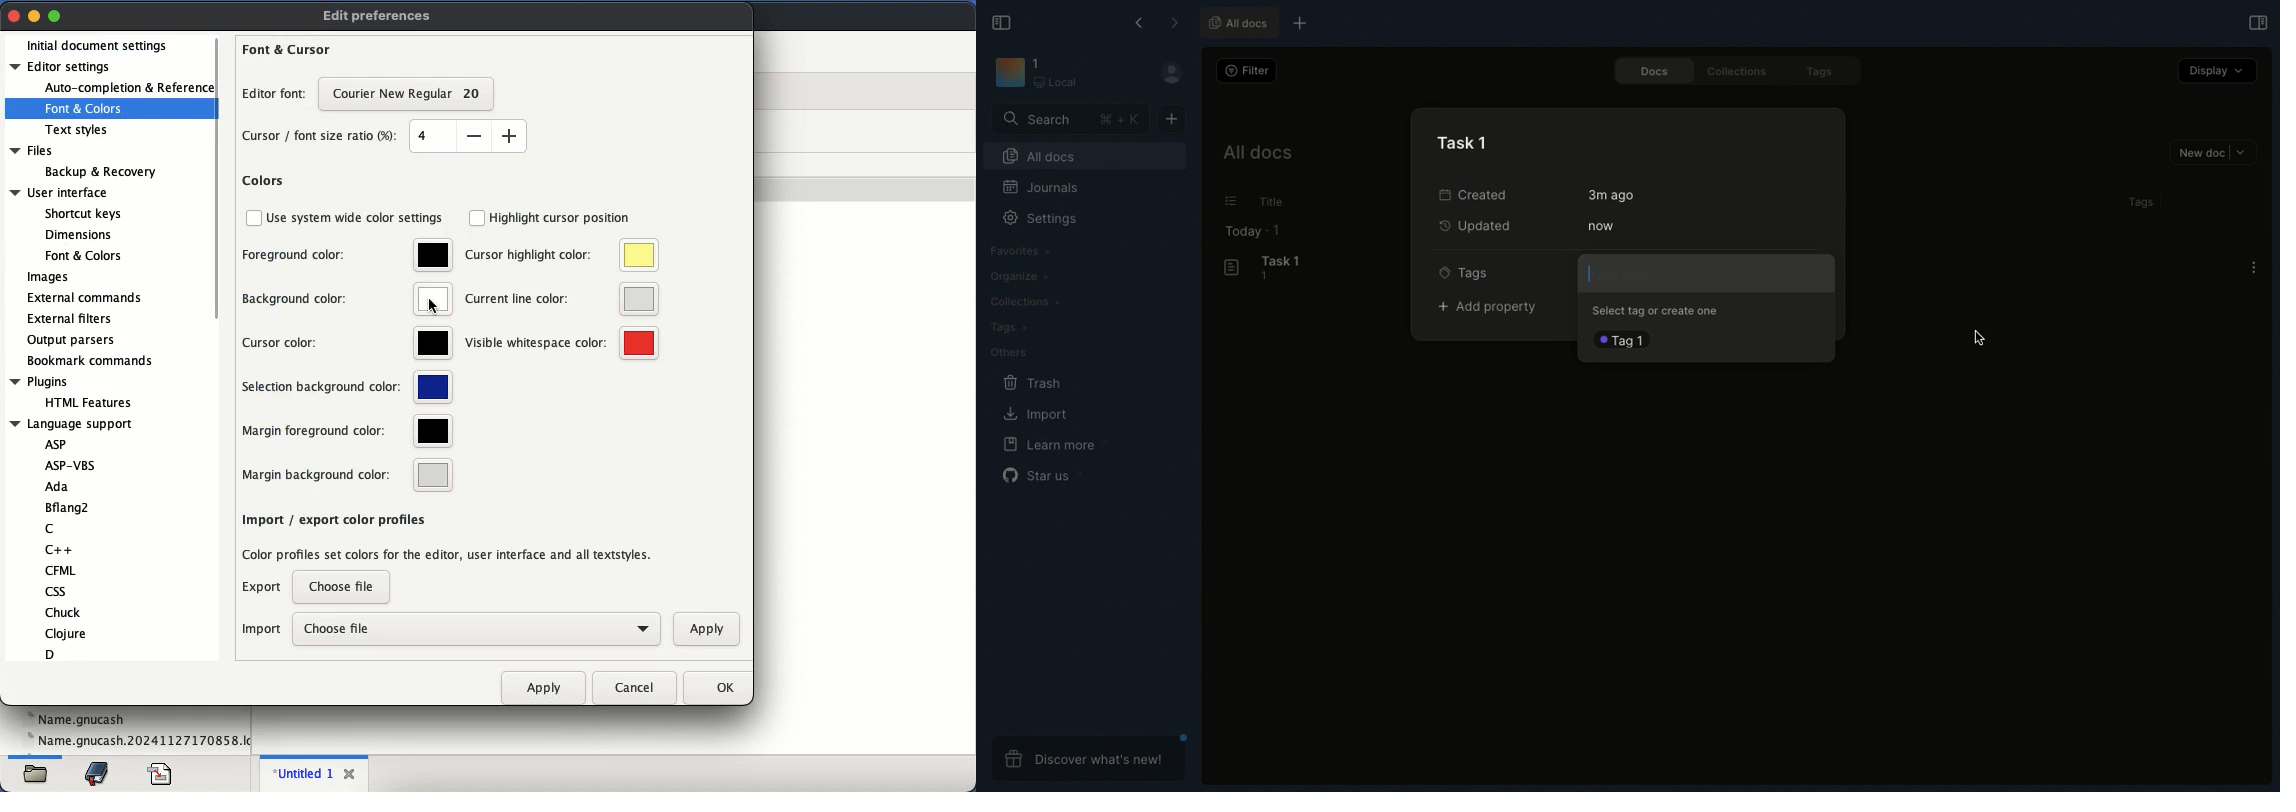  What do you see at coordinates (1495, 308) in the screenshot?
I see `+ Add property` at bounding box center [1495, 308].